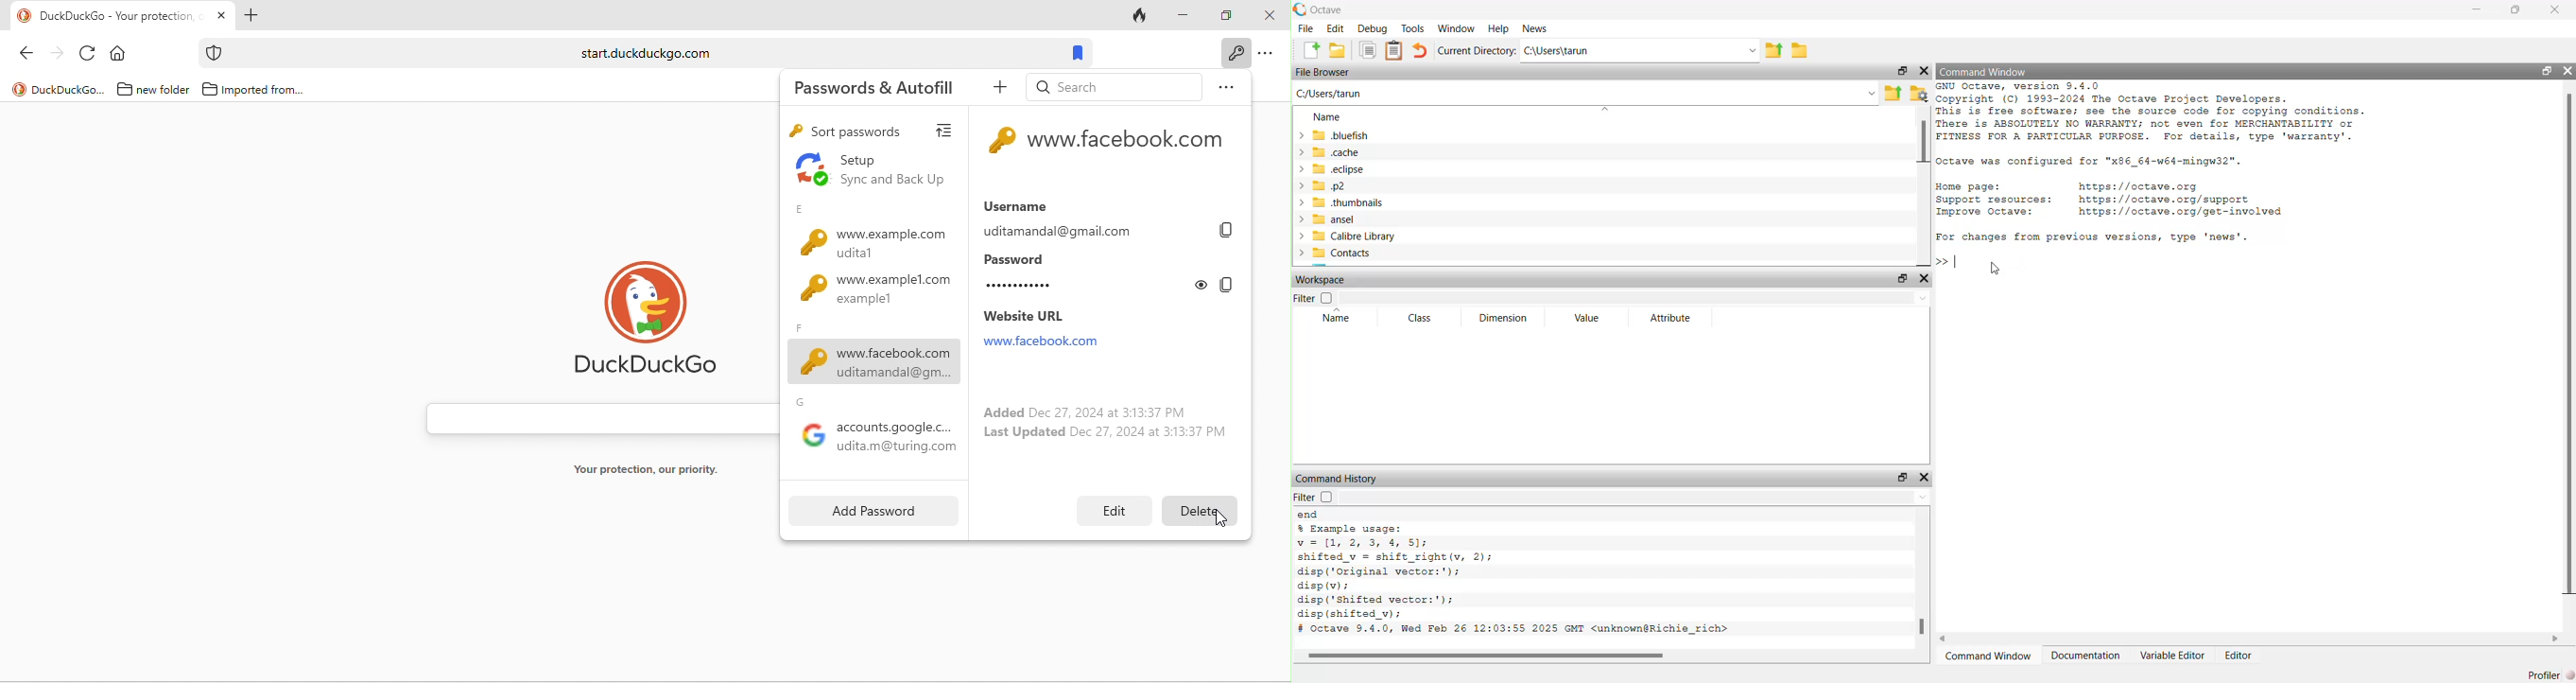  Describe the element at coordinates (874, 430) in the screenshot. I see `google account` at that location.